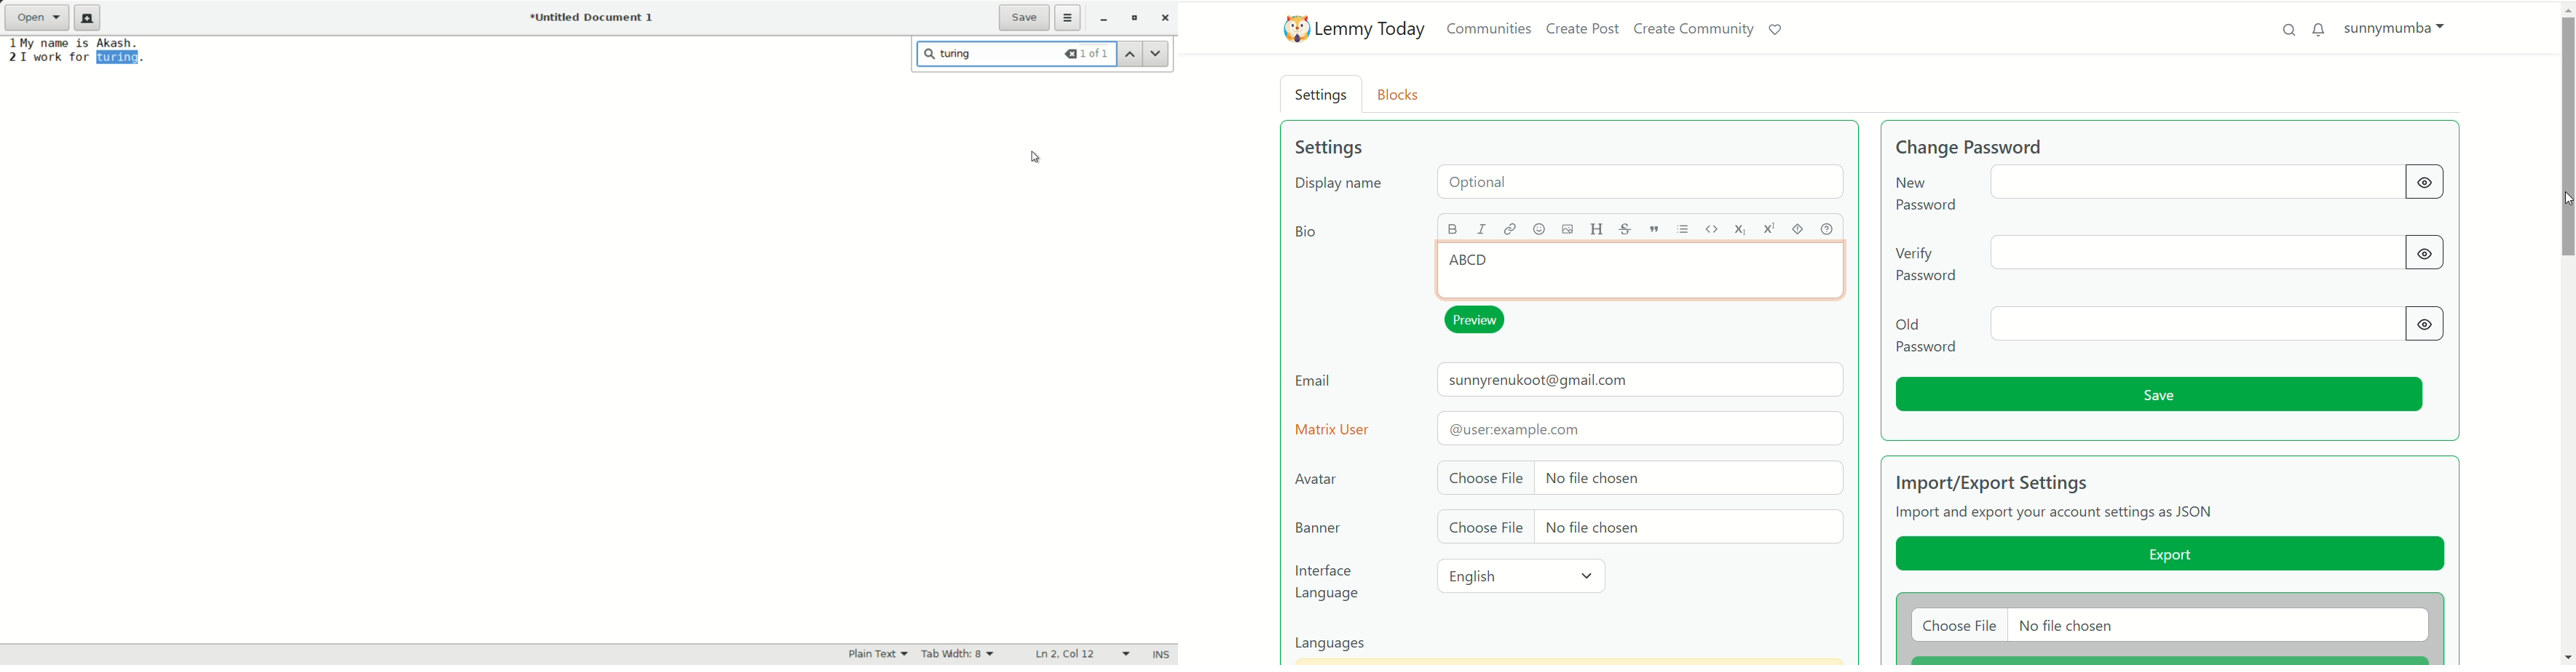  What do you see at coordinates (1570, 428) in the screenshot?
I see `matrix user` at bounding box center [1570, 428].